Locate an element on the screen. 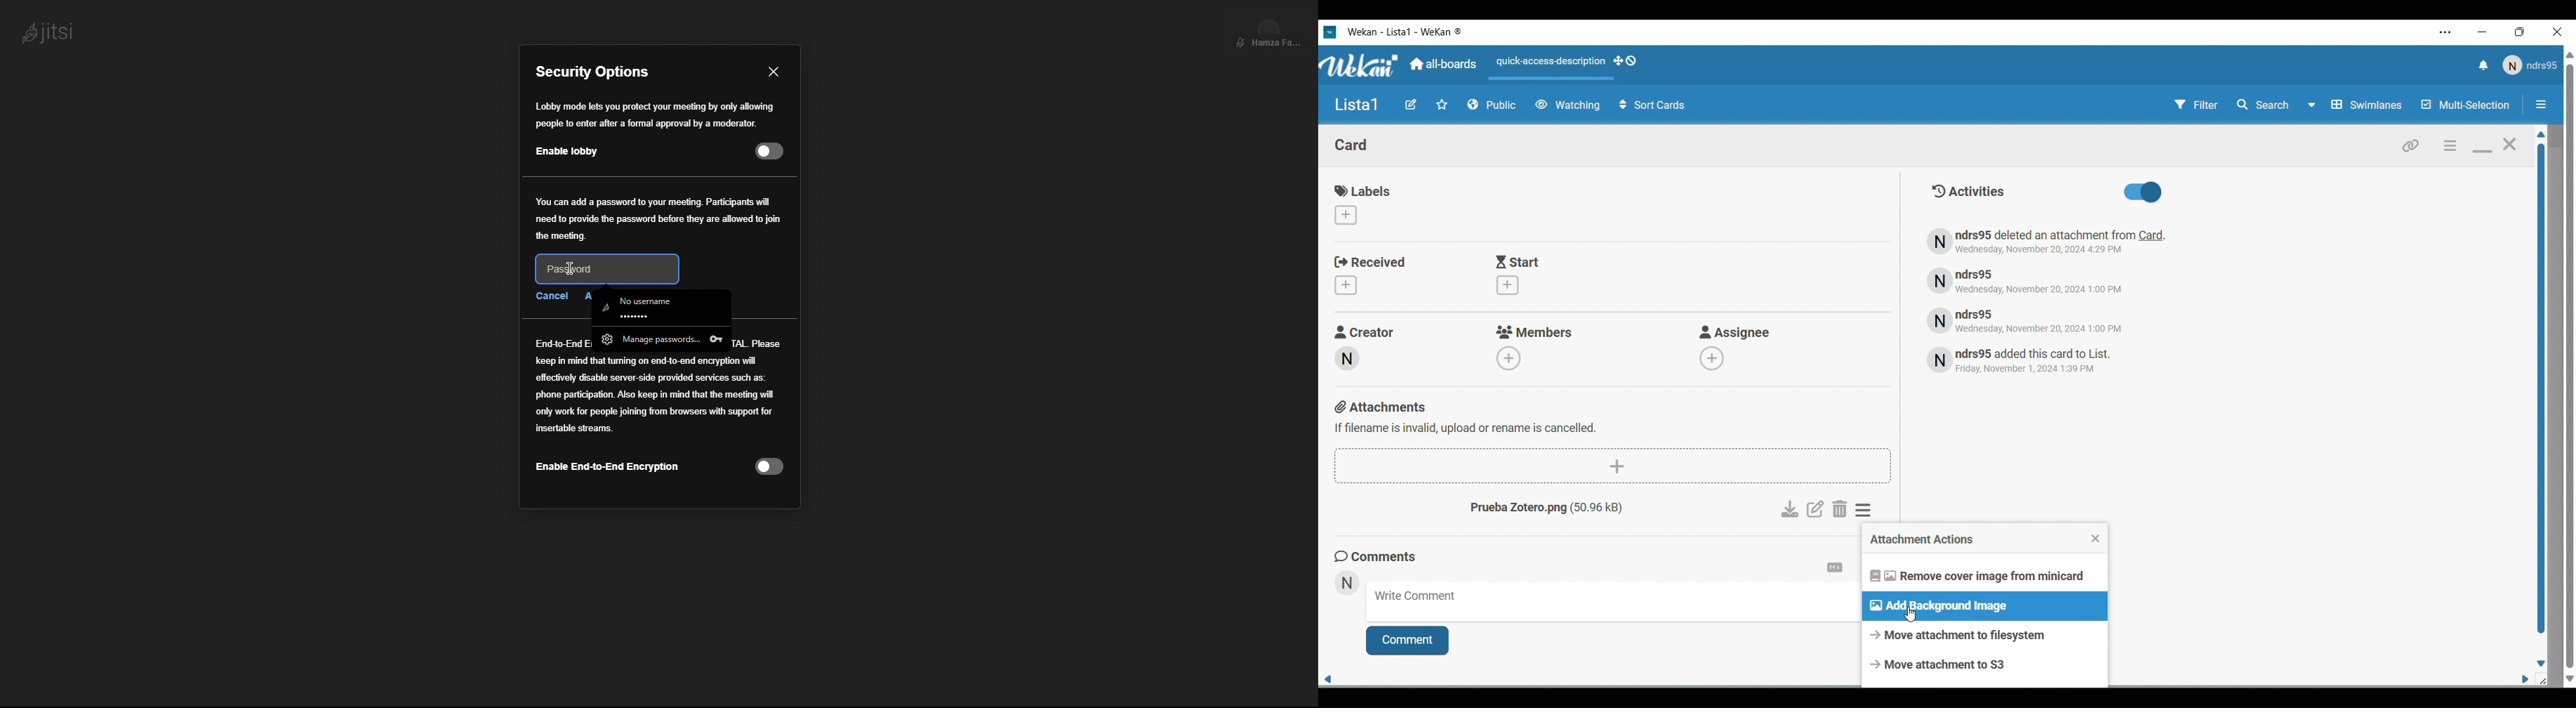 The image size is (2576, 728). Cursor is located at coordinates (1910, 614).